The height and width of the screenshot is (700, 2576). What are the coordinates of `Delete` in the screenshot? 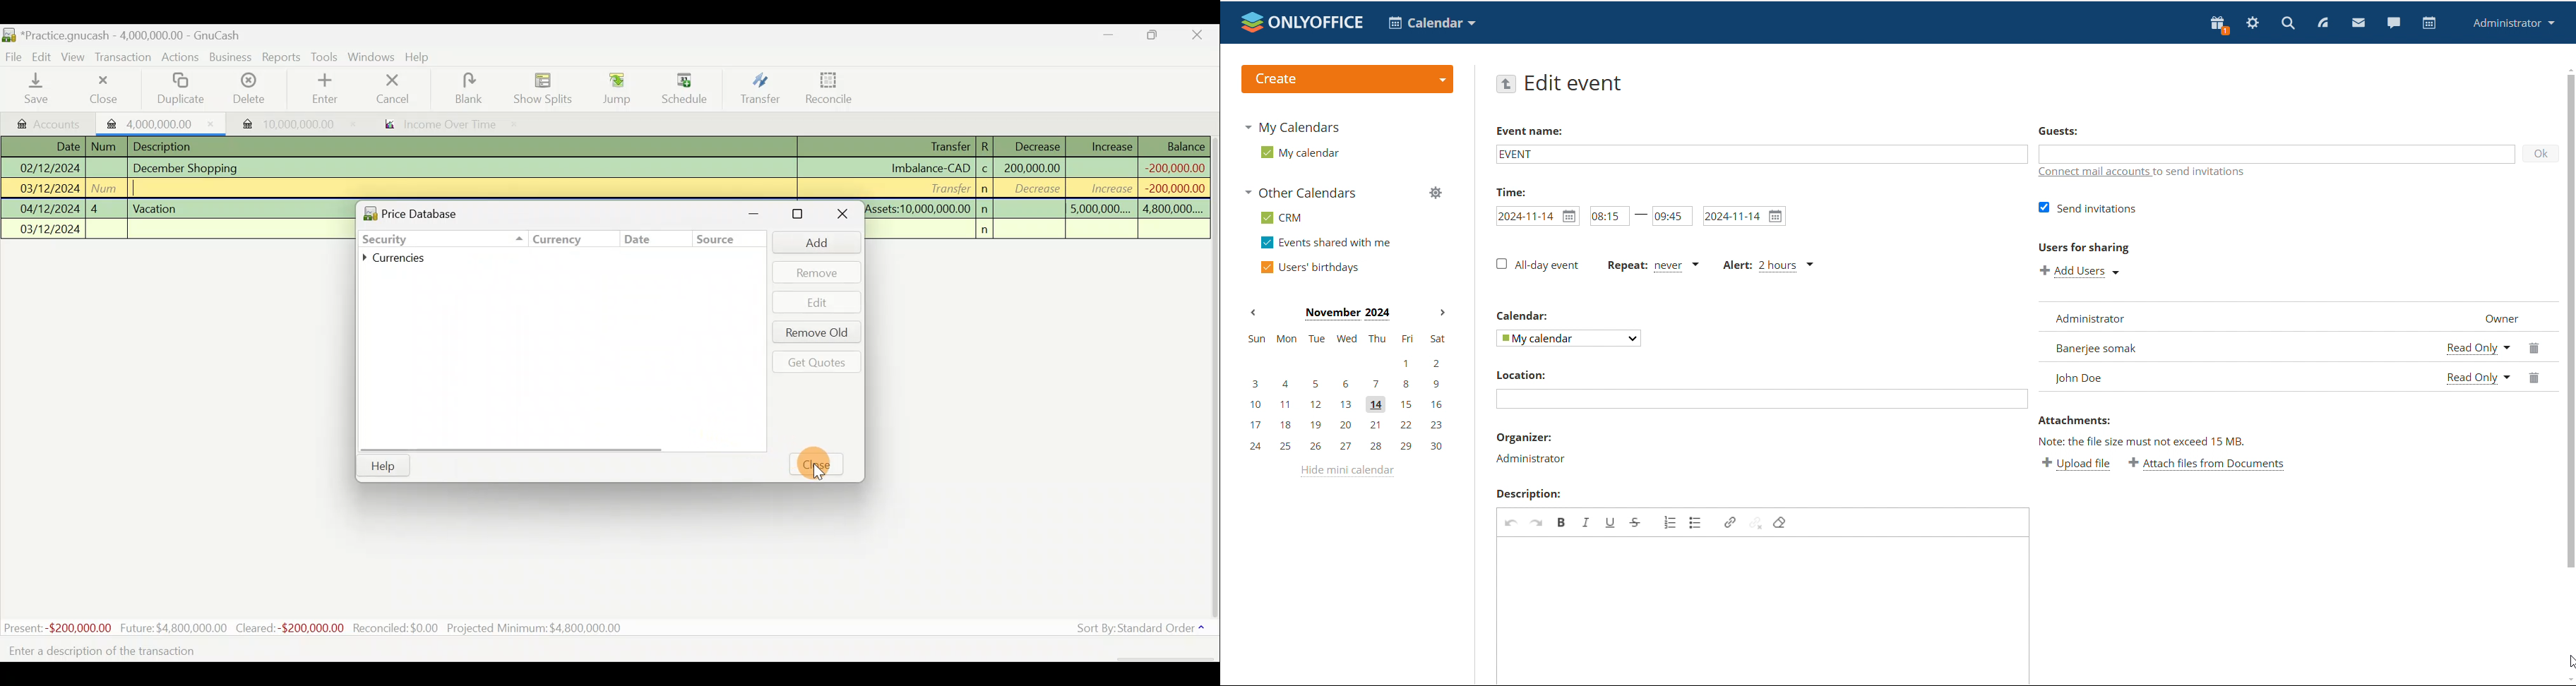 It's located at (250, 89).